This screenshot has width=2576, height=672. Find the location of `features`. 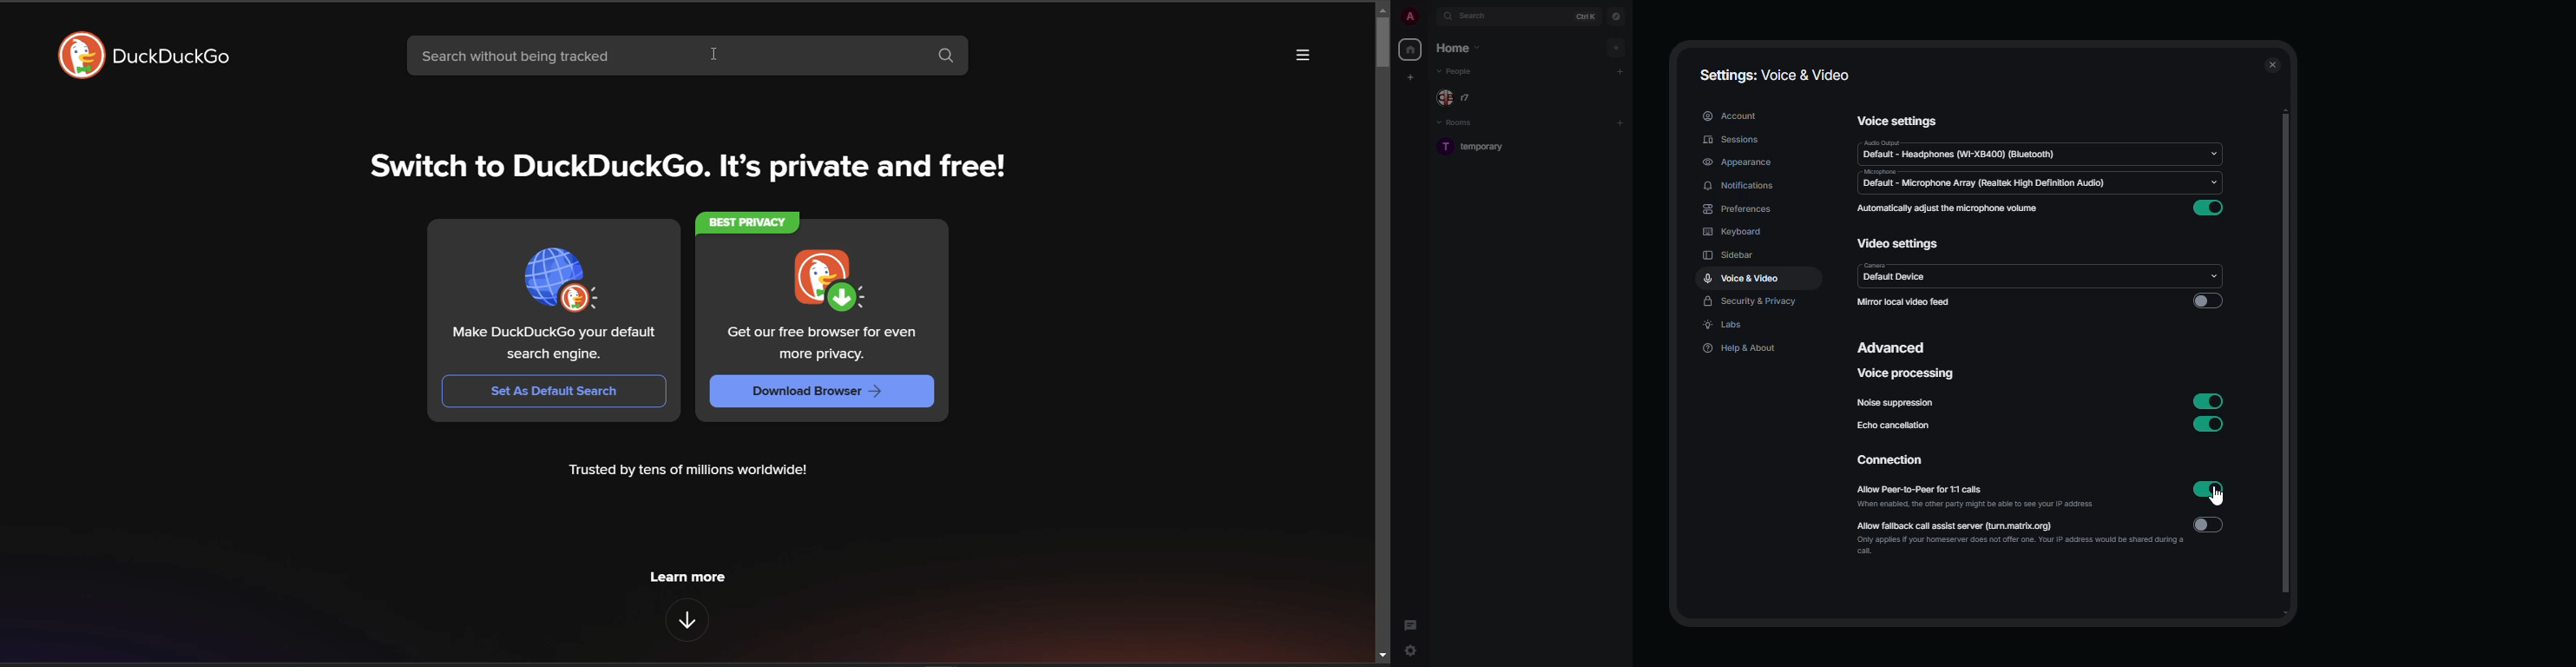

features is located at coordinates (685, 620).